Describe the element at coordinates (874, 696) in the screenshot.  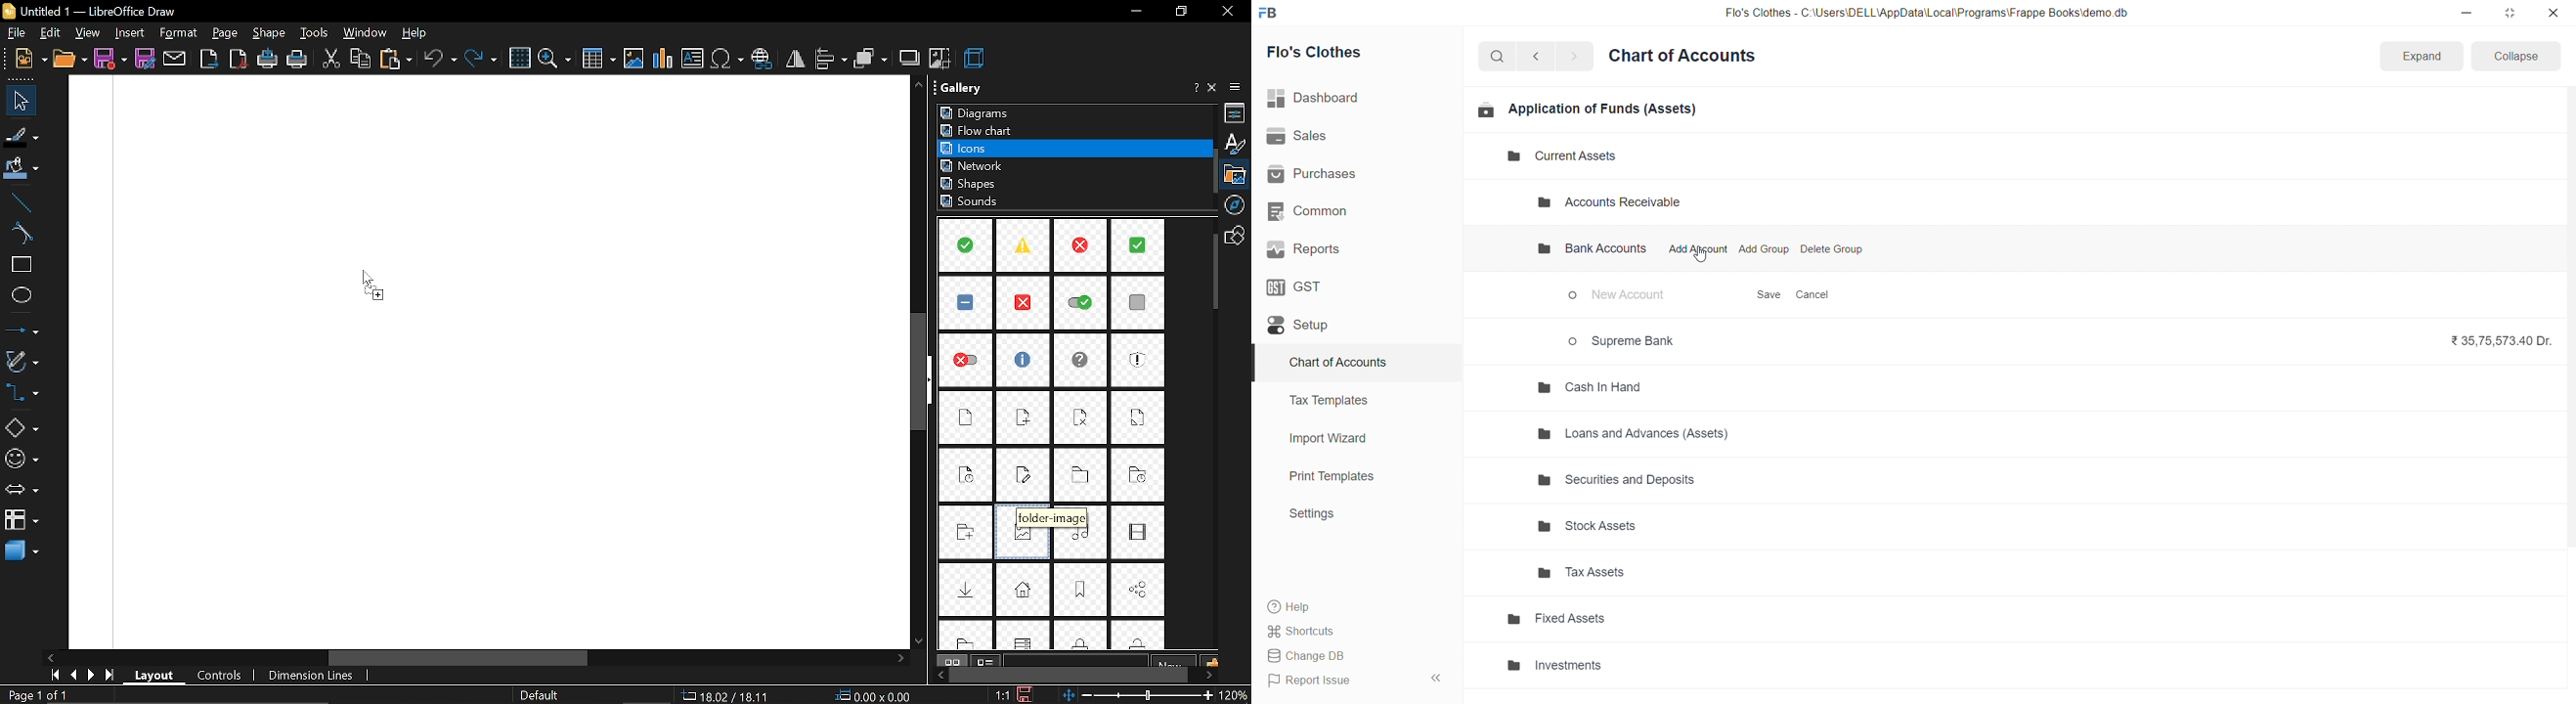
I see `0.00x0.00` at that location.